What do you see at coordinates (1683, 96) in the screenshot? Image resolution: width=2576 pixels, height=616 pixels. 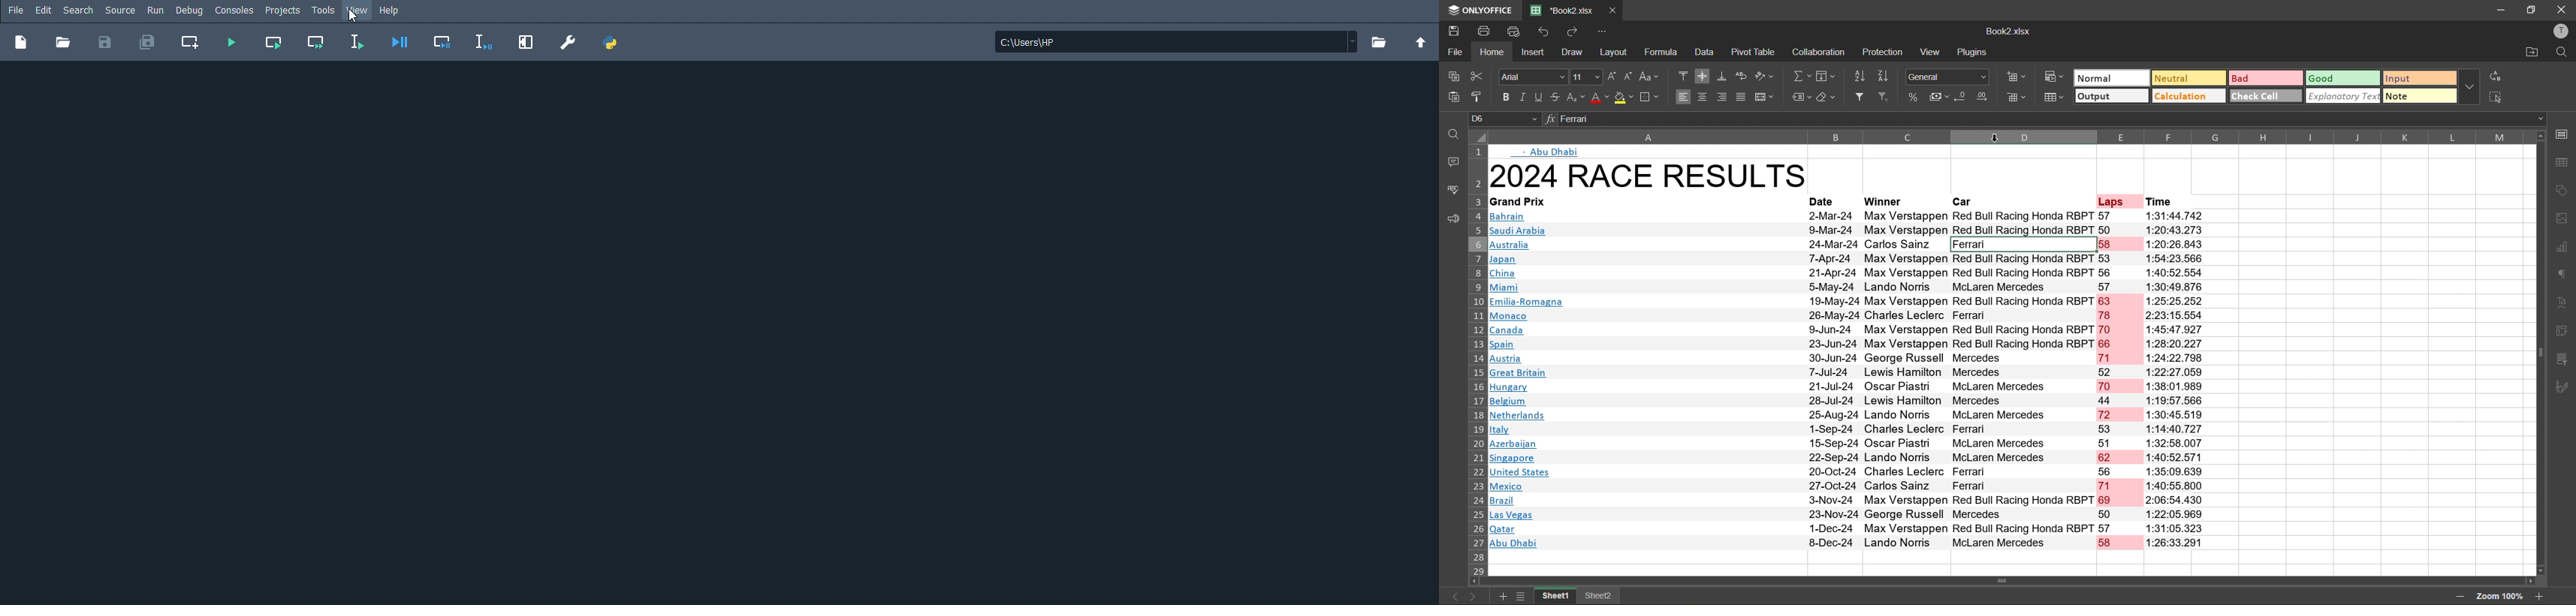 I see `align left` at bounding box center [1683, 96].